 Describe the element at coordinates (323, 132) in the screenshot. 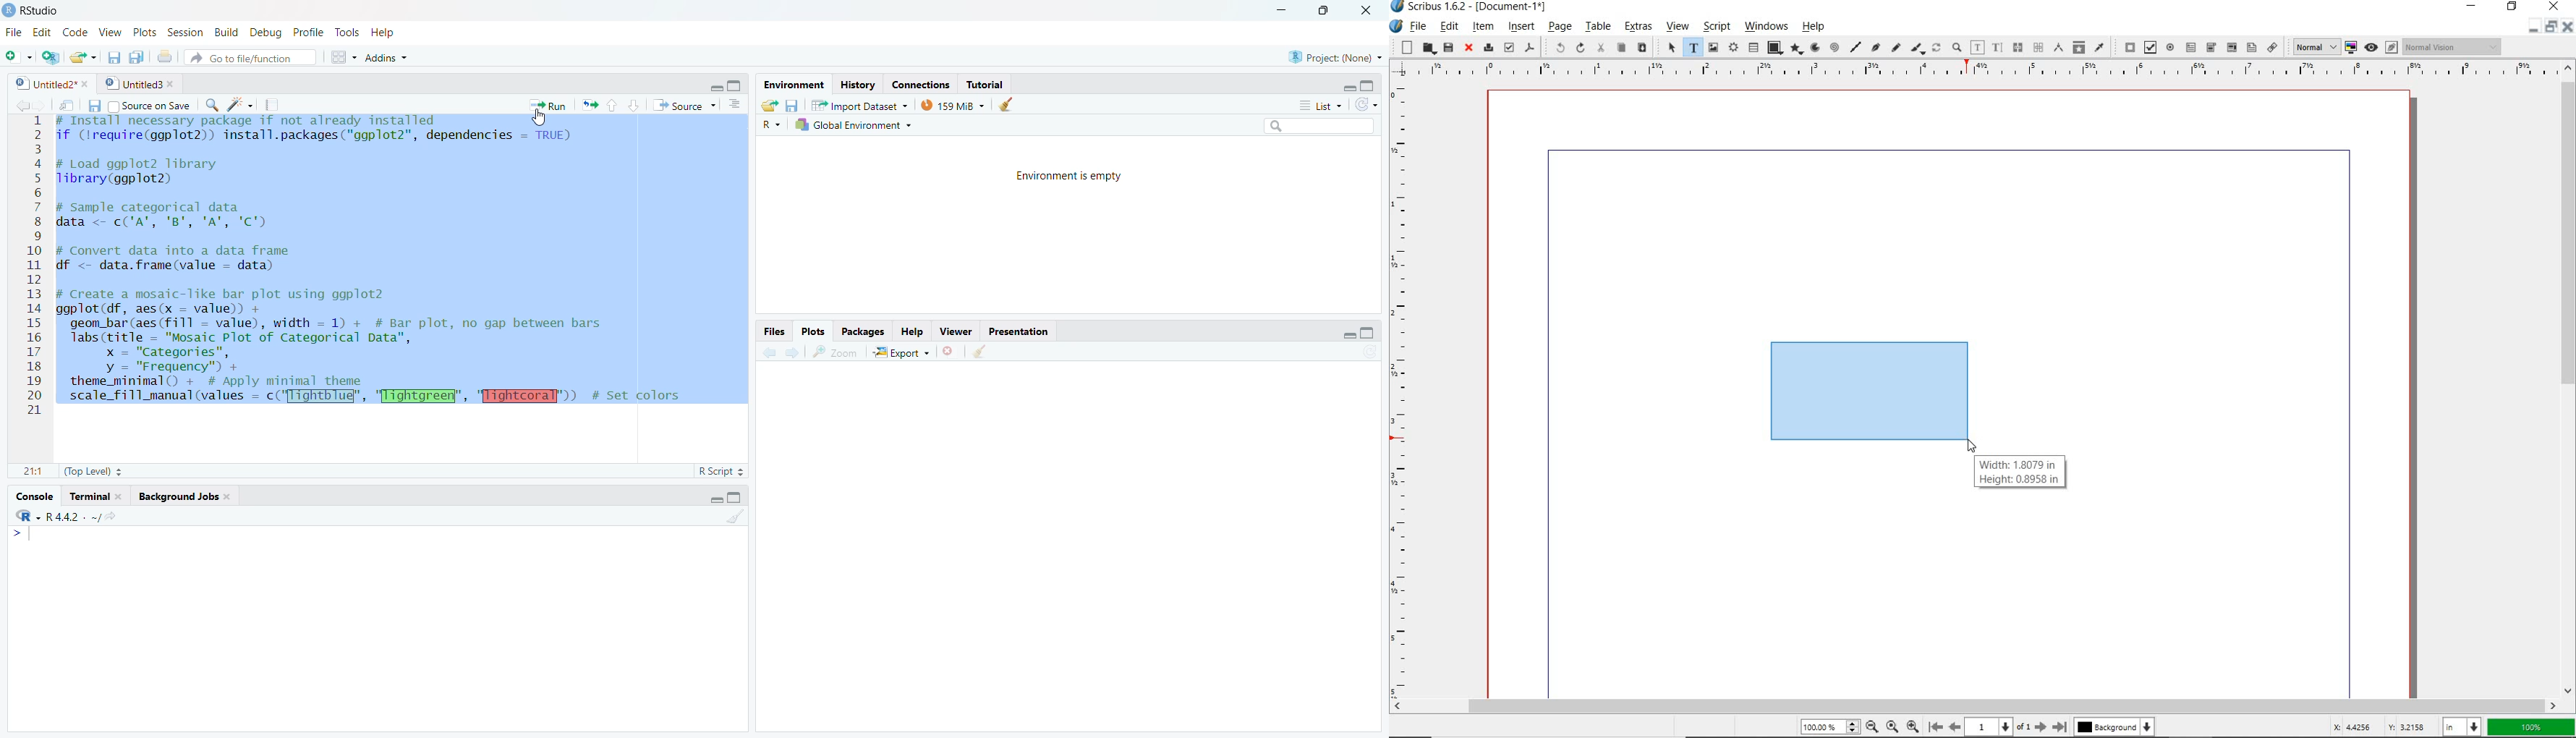

I see `# Install necessary package if not already installed
if (lrequire(ggplot2)) install.packages("ggplot2", dependencies — TRUE)` at that location.